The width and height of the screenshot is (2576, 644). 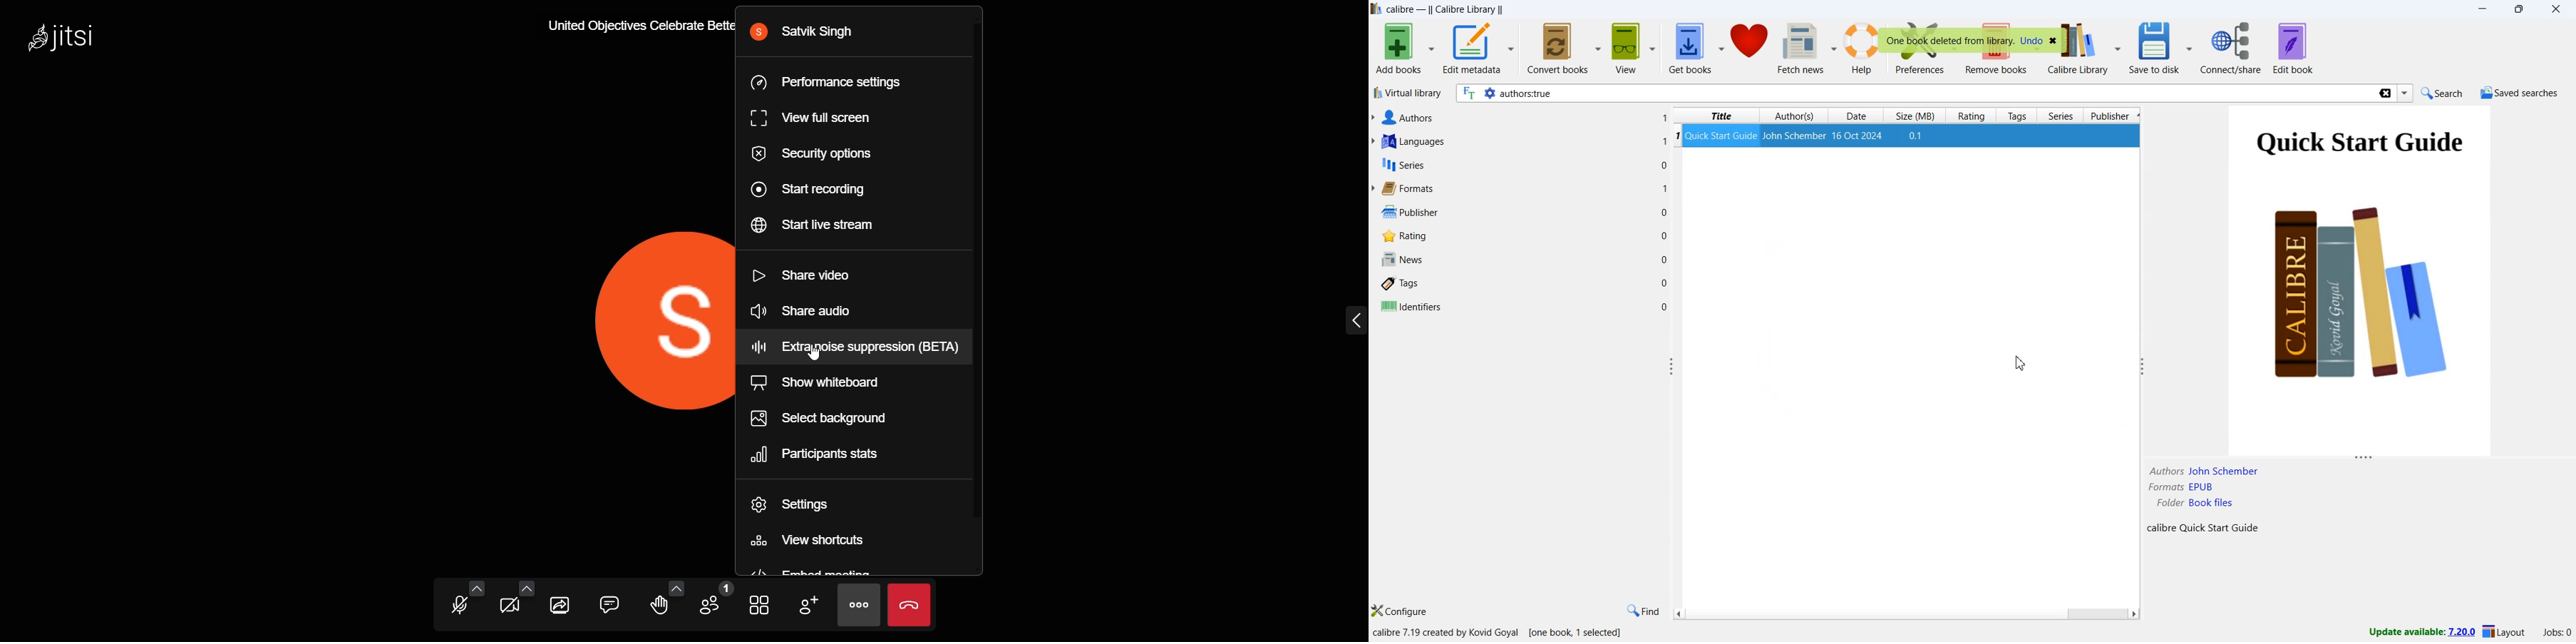 I want to click on file location, so click(x=2197, y=504).